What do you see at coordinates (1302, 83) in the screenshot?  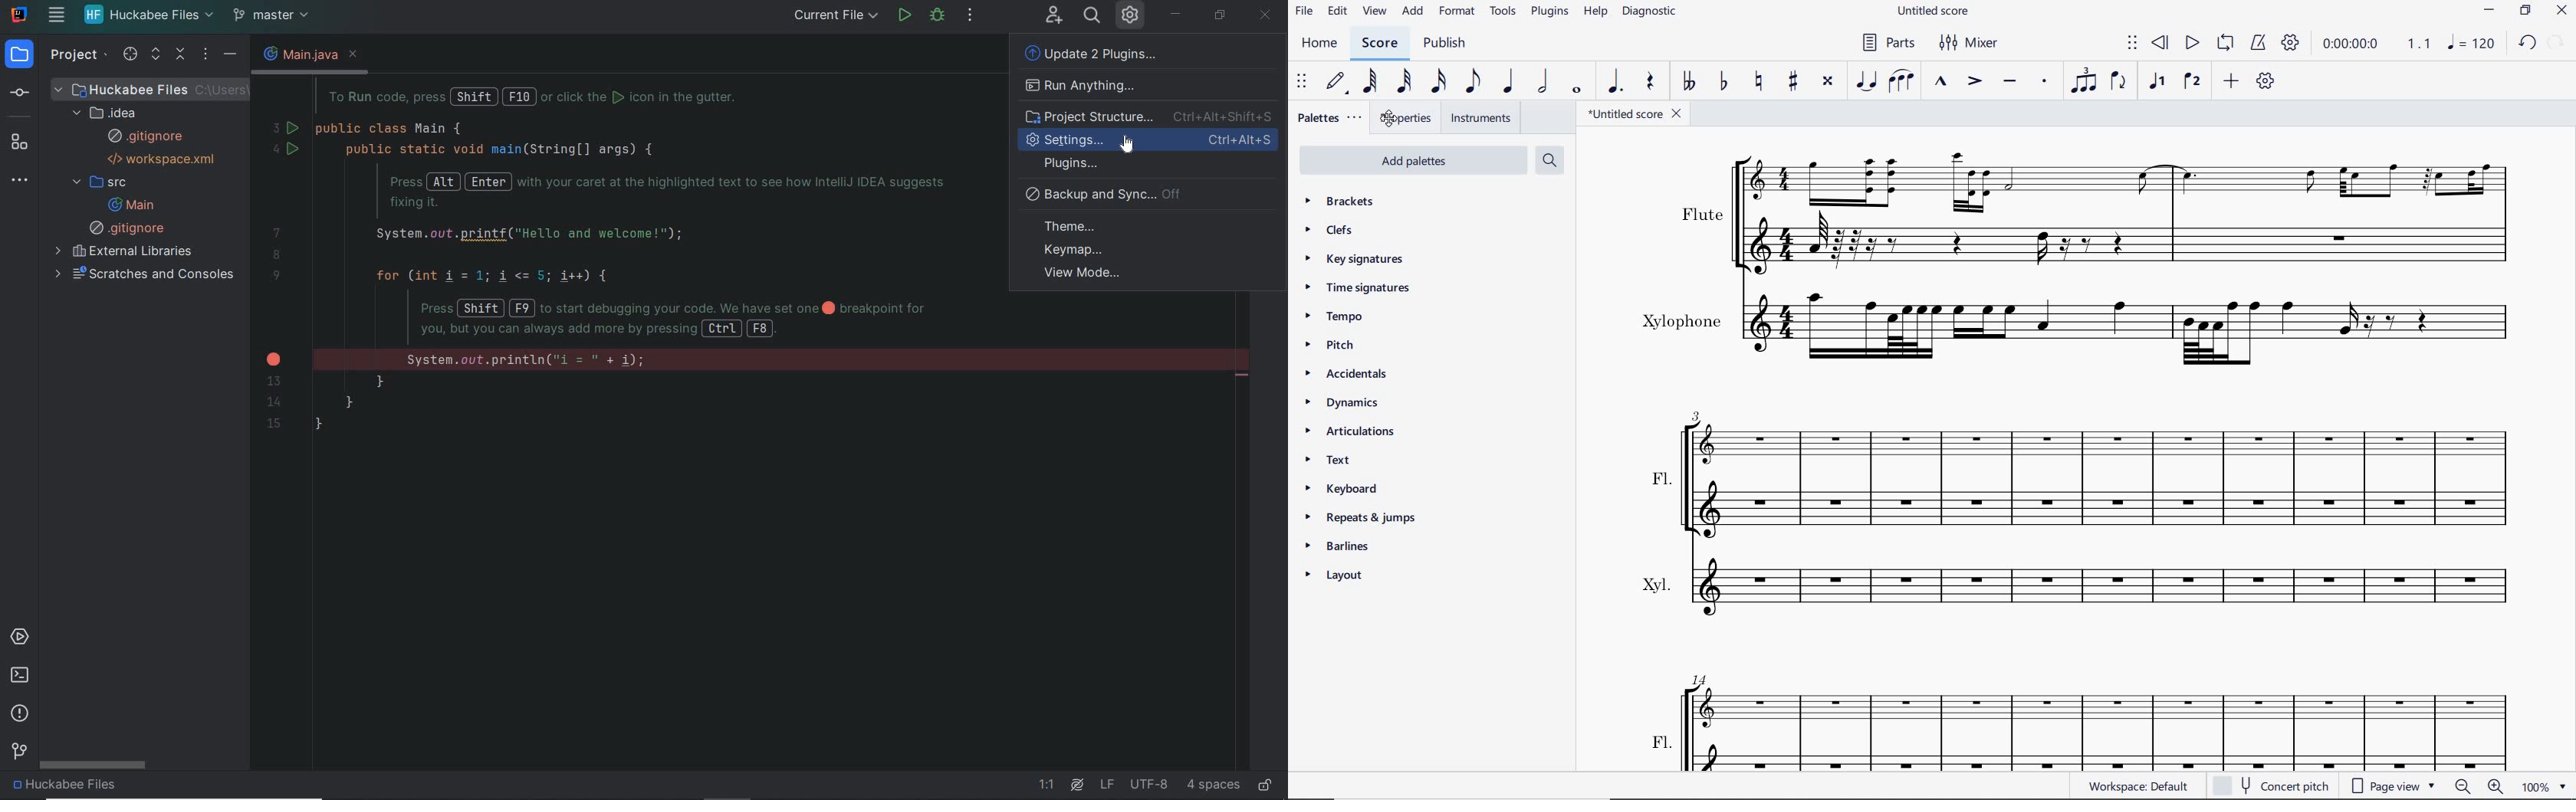 I see `SELECT TO MOVE` at bounding box center [1302, 83].